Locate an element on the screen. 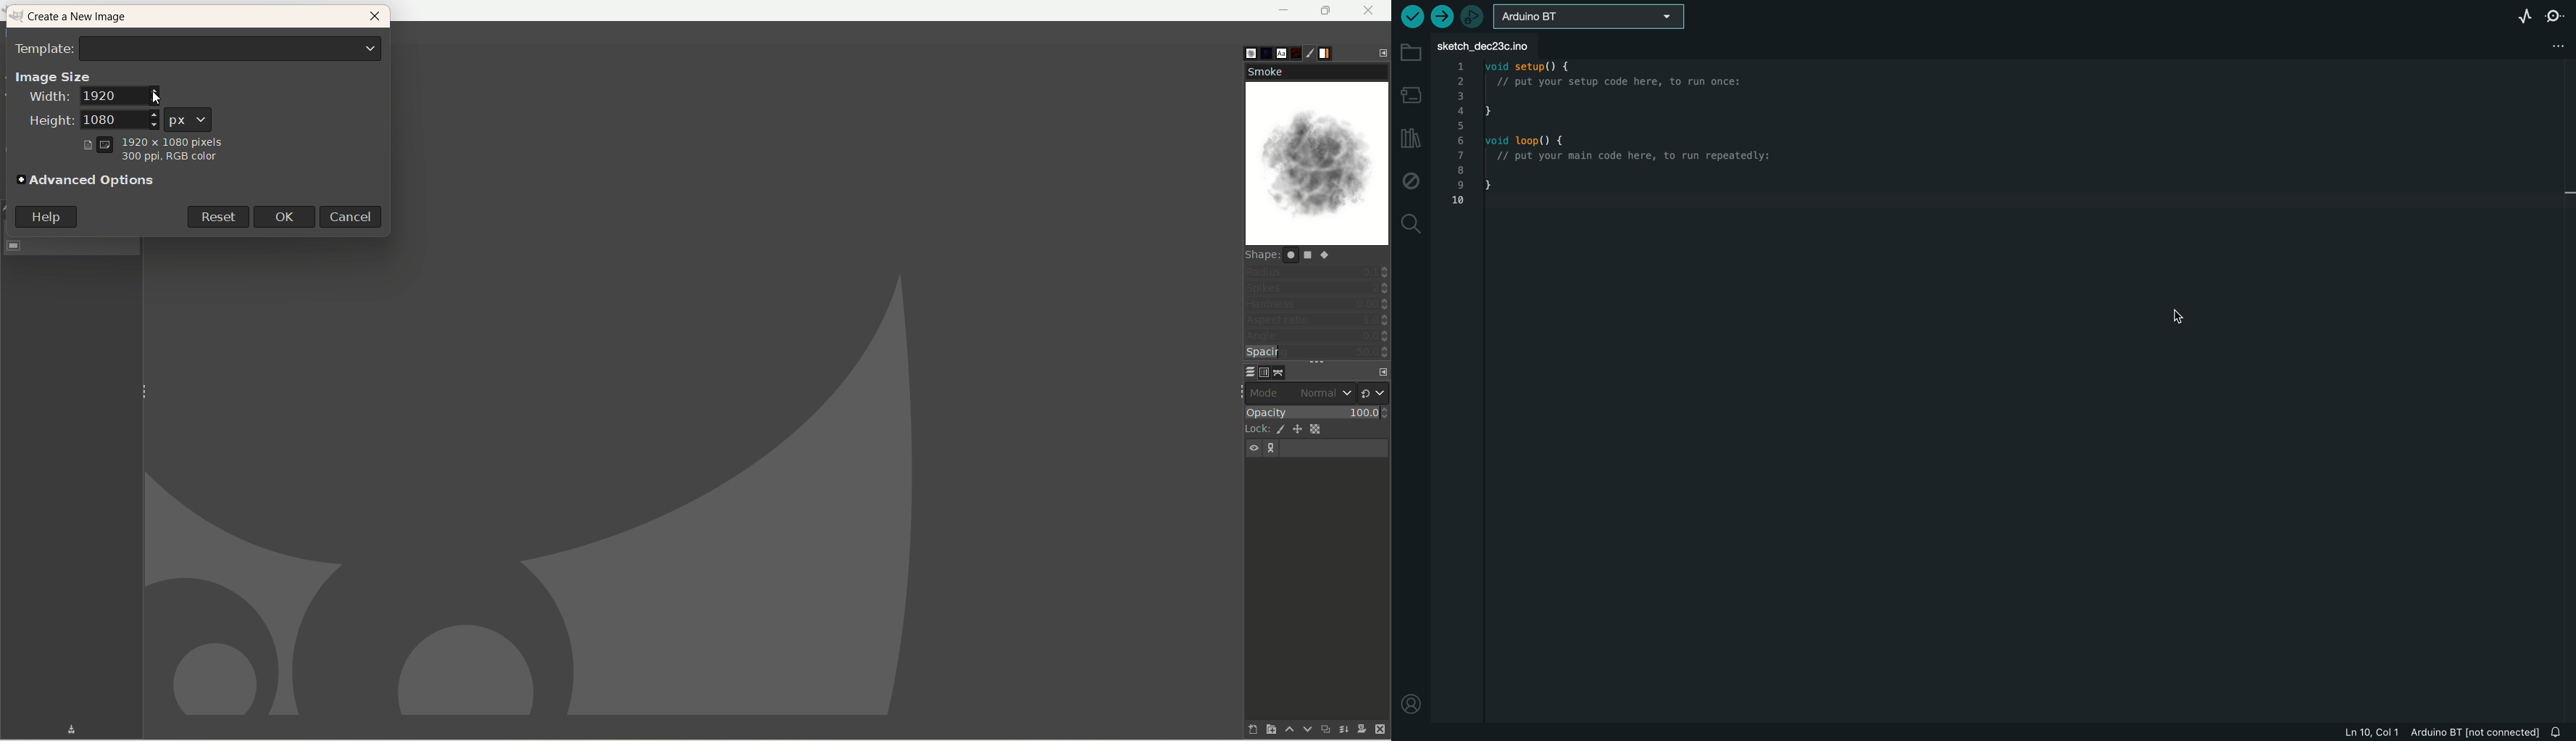  visibility is located at coordinates (1255, 448).